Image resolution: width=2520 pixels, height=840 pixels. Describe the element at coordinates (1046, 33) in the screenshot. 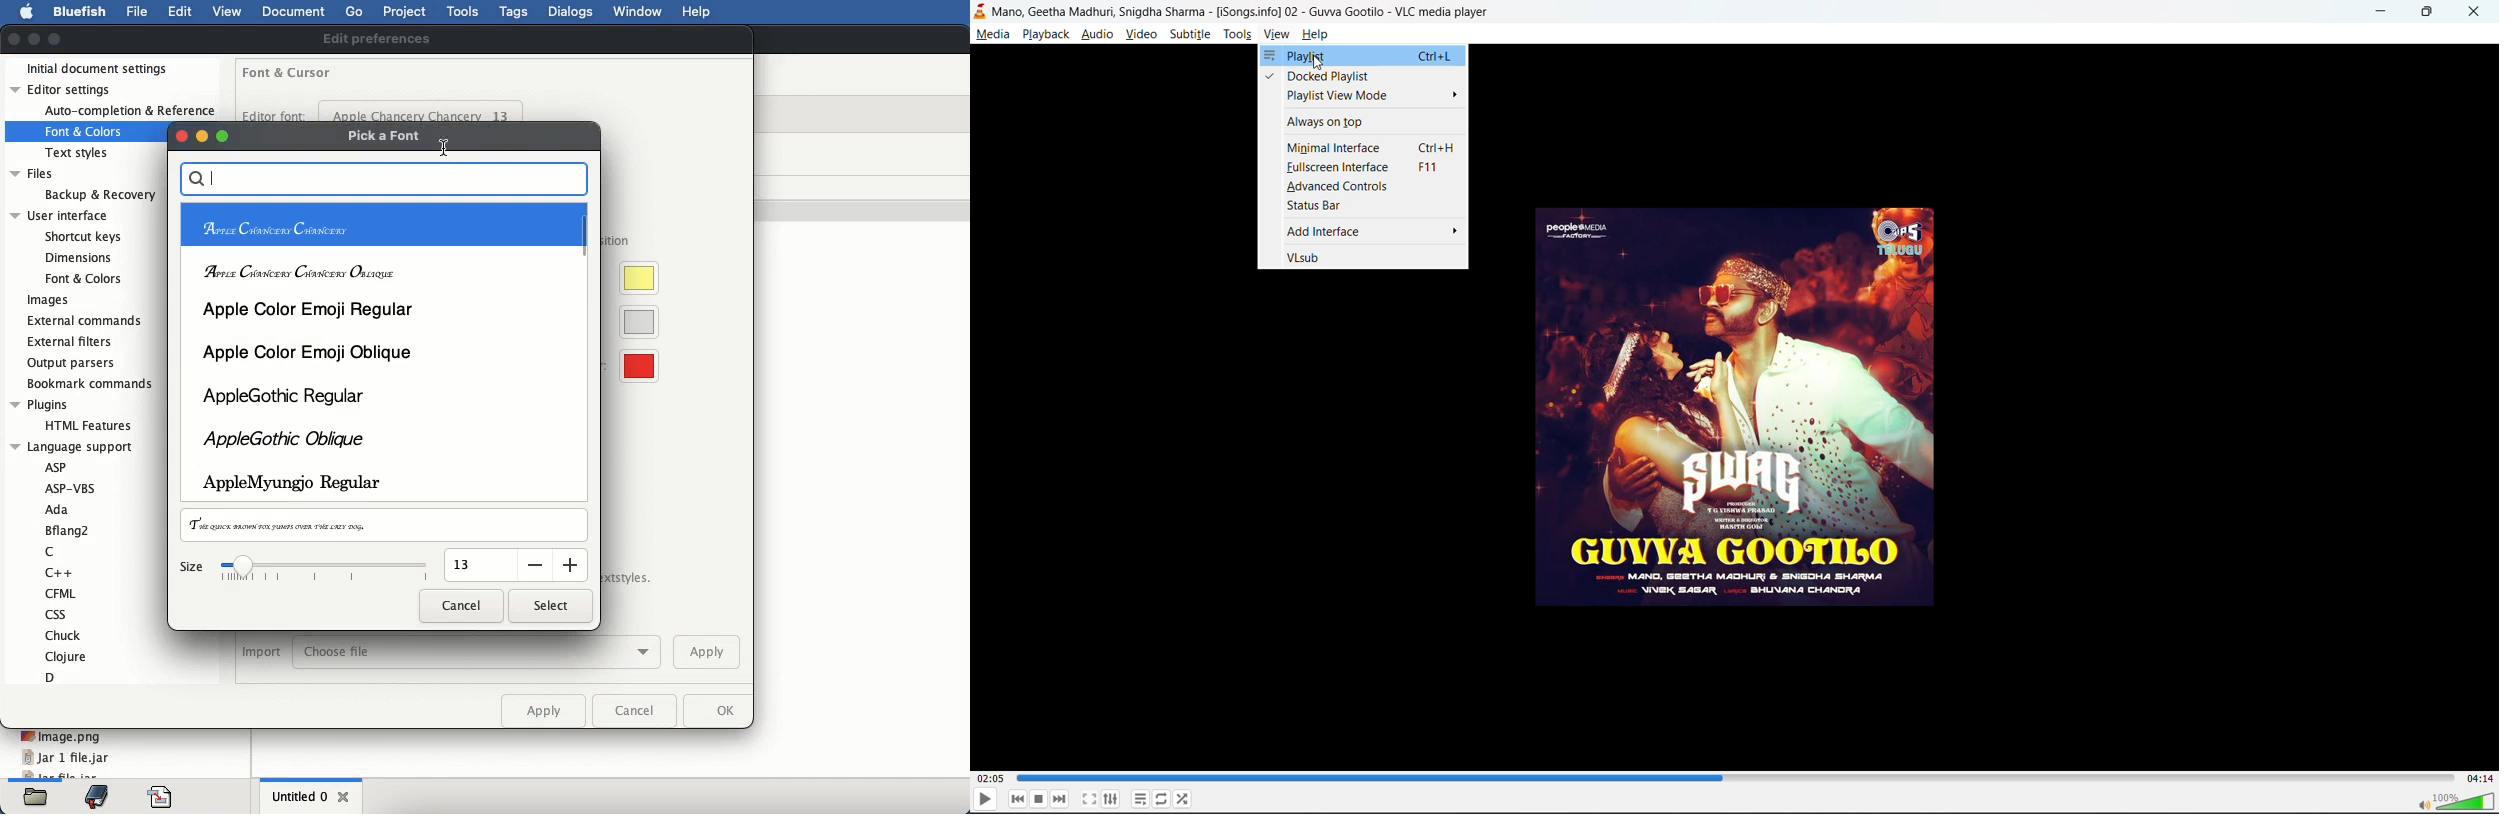

I see `playback` at that location.